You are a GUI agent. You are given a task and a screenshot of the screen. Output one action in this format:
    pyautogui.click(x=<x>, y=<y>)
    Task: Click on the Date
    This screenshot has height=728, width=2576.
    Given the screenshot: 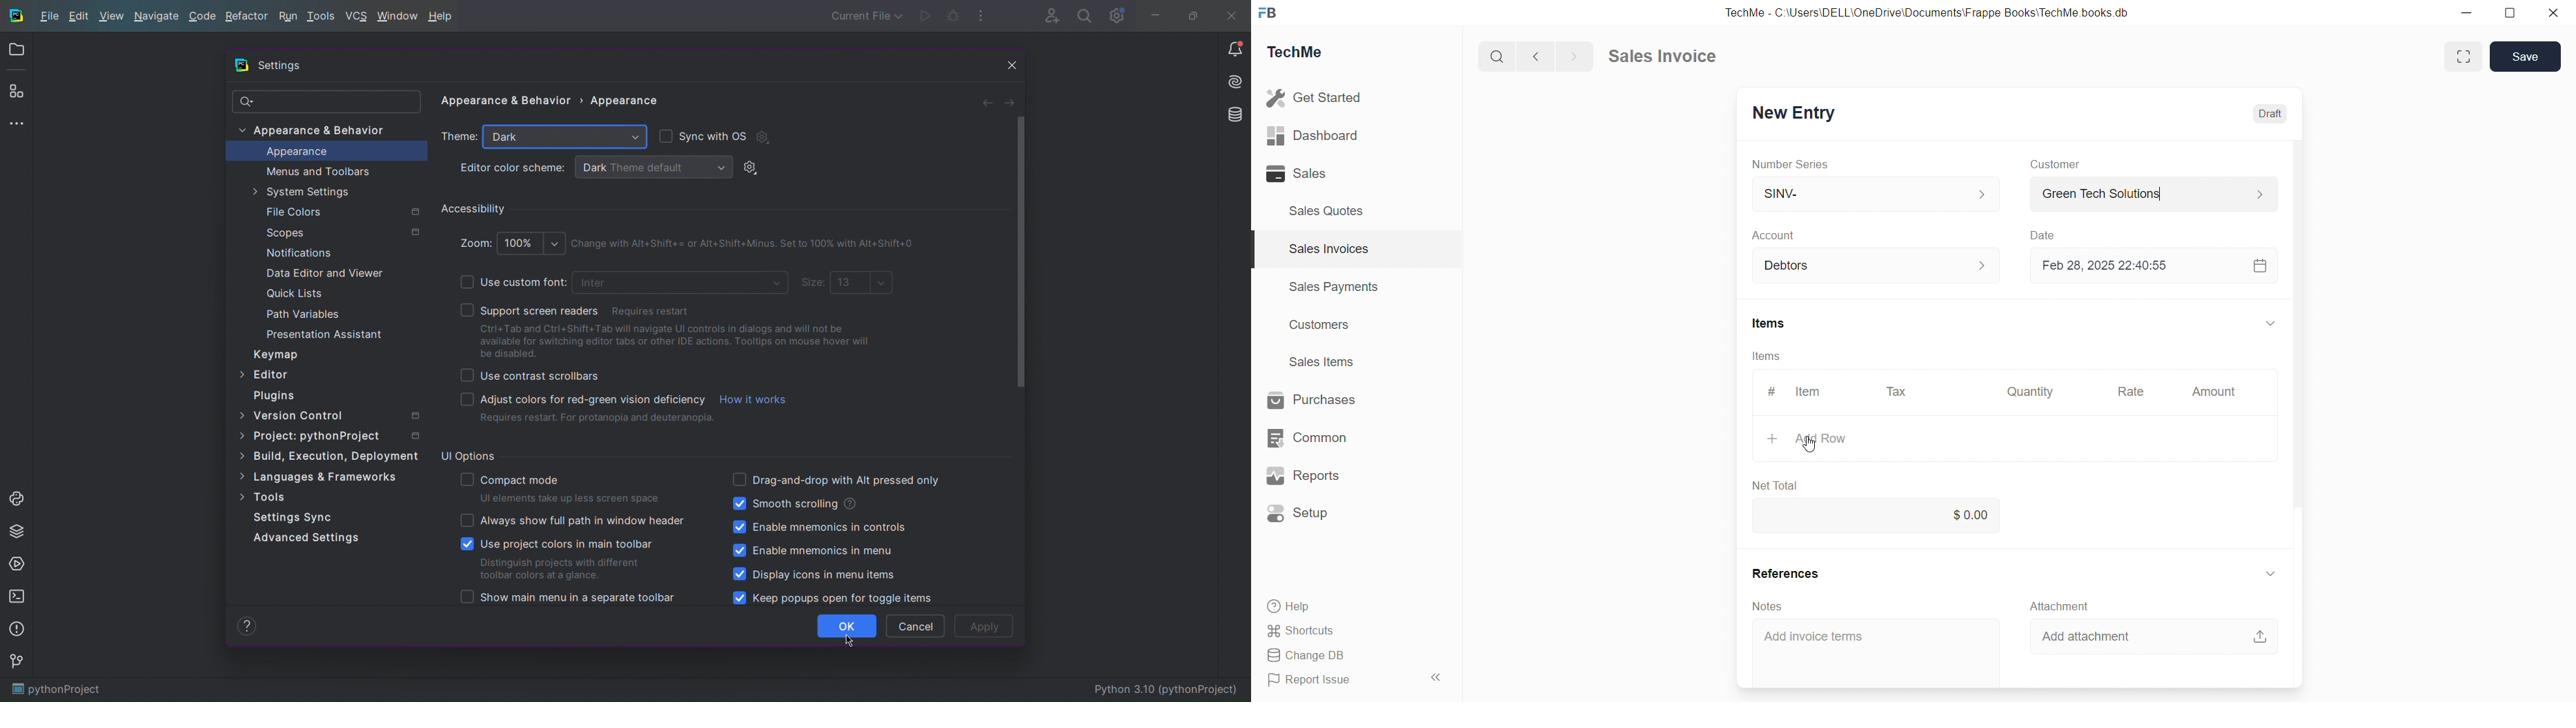 What is the action you would take?
    pyautogui.click(x=2042, y=234)
    